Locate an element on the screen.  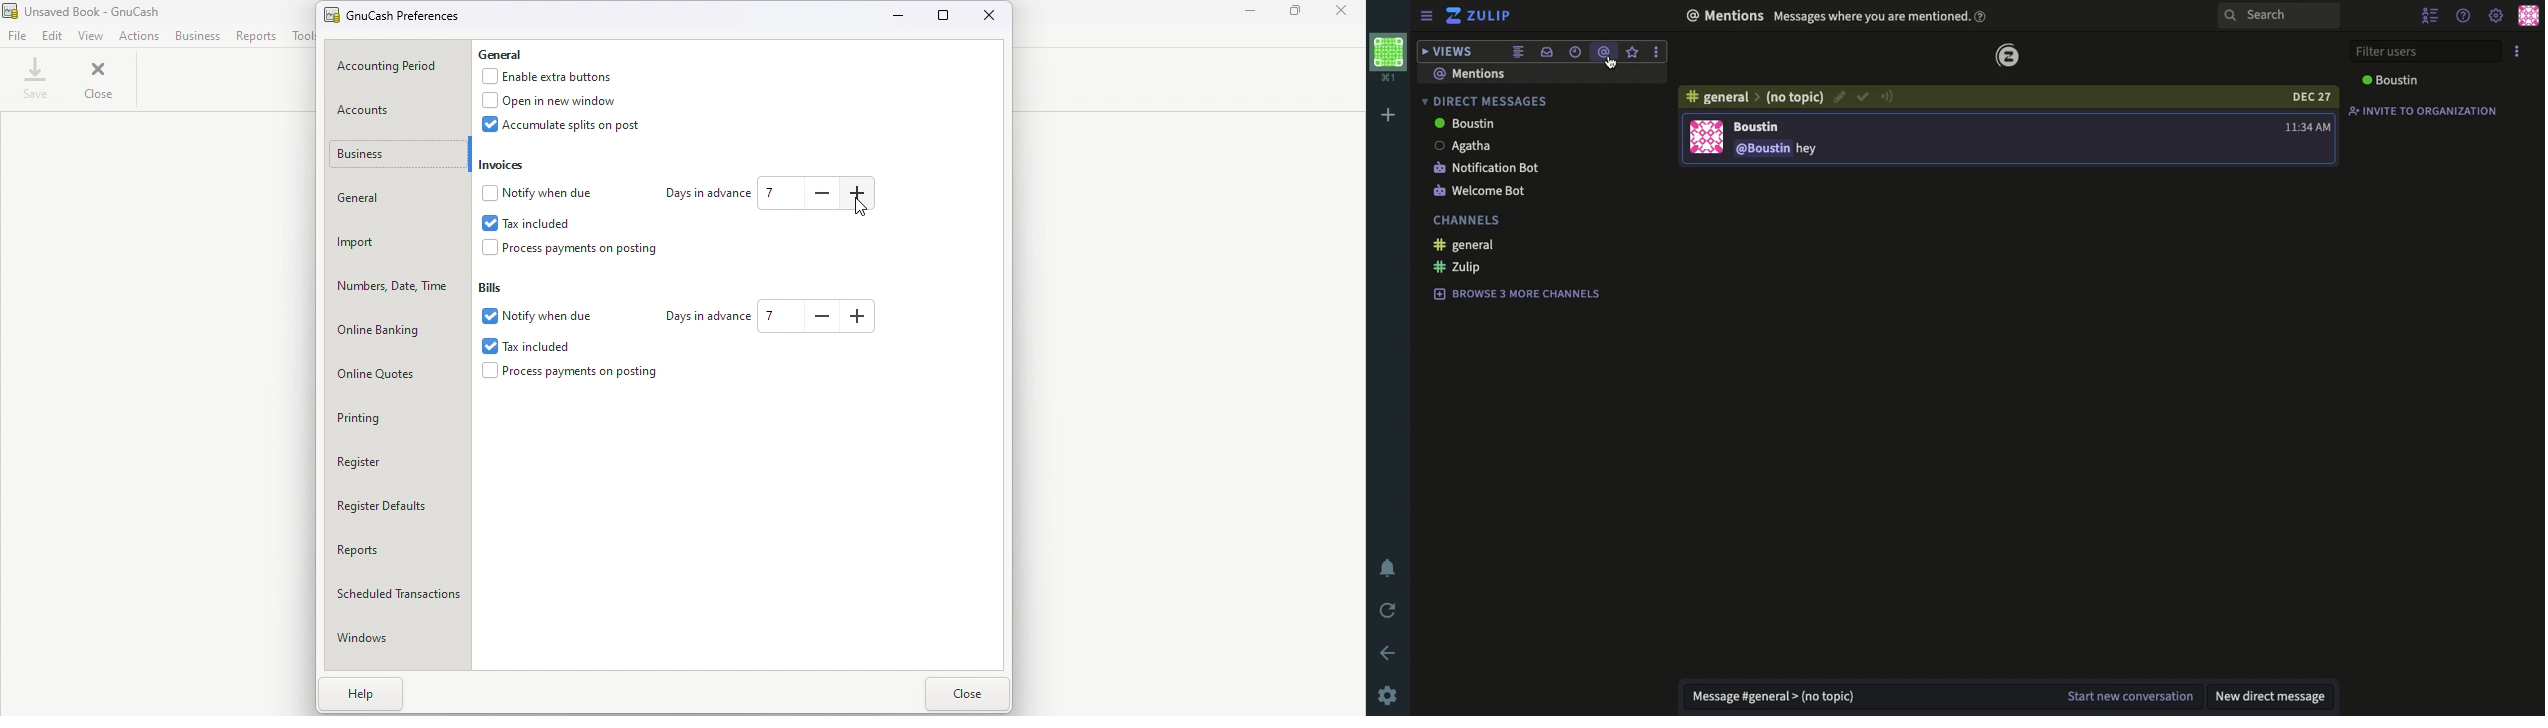
user profile is located at coordinates (1706, 137).